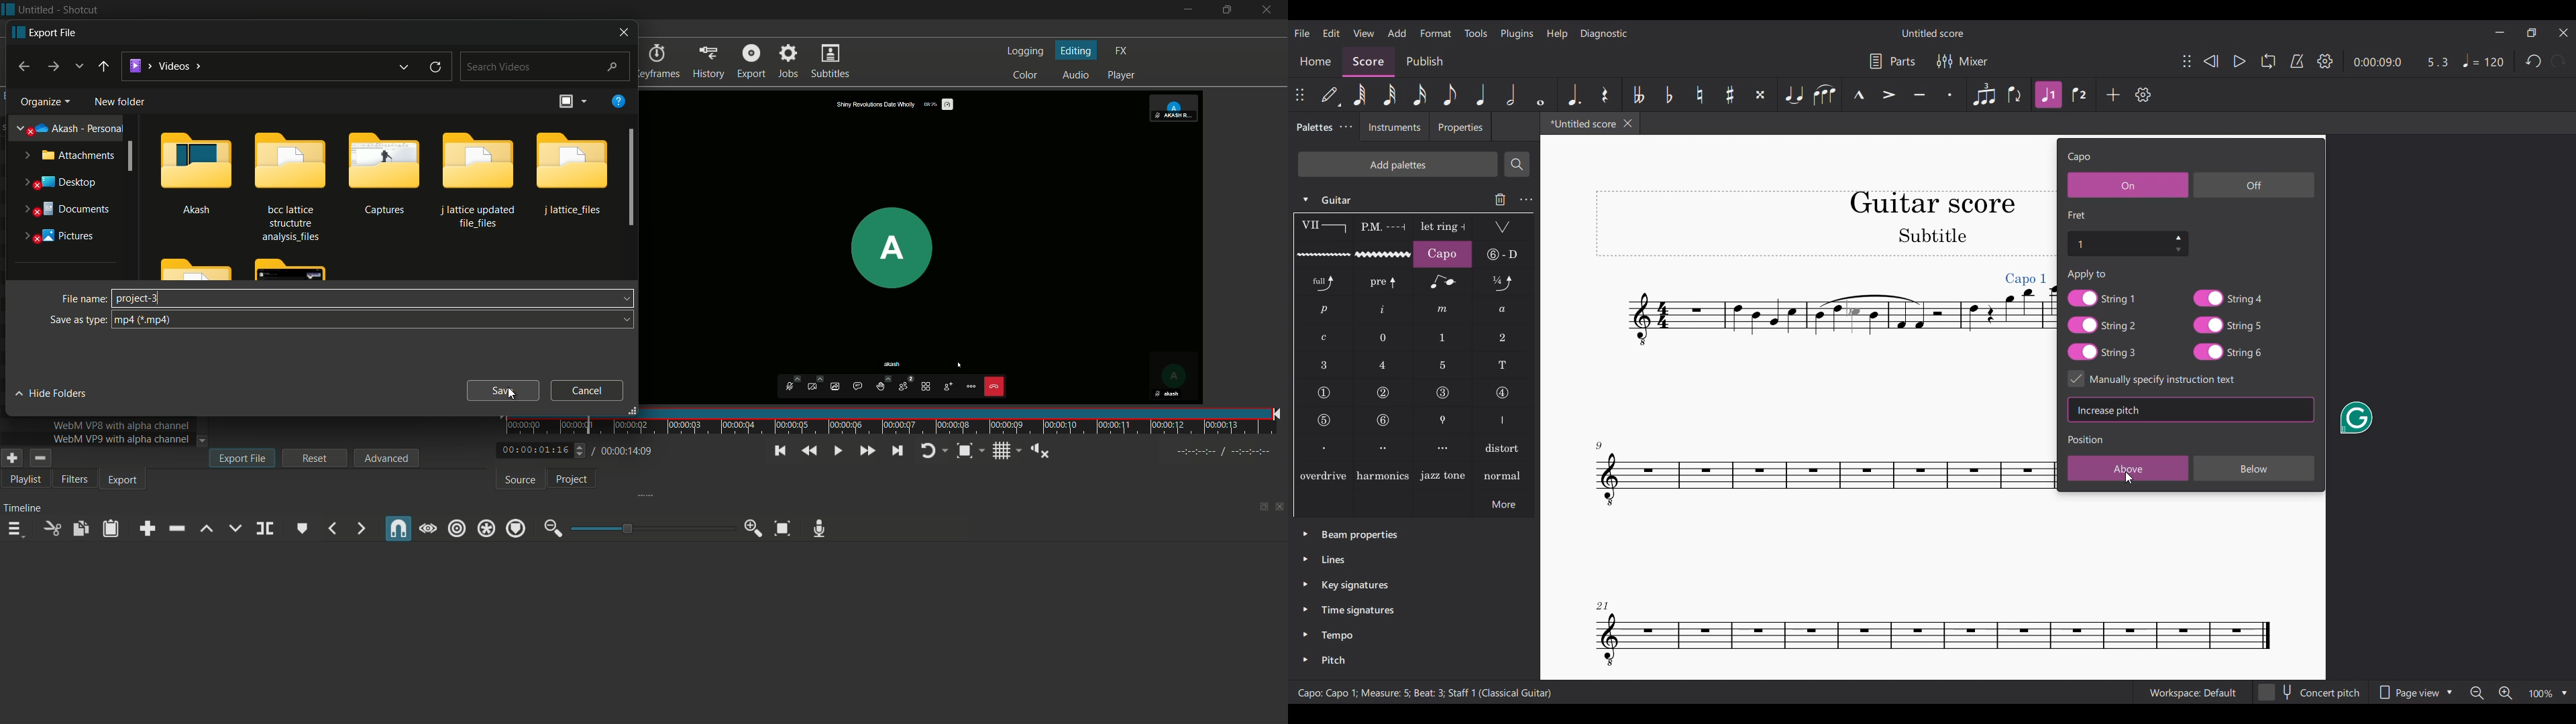 The height and width of the screenshot is (728, 2576). Describe the element at coordinates (53, 394) in the screenshot. I see `hide folders` at that location.